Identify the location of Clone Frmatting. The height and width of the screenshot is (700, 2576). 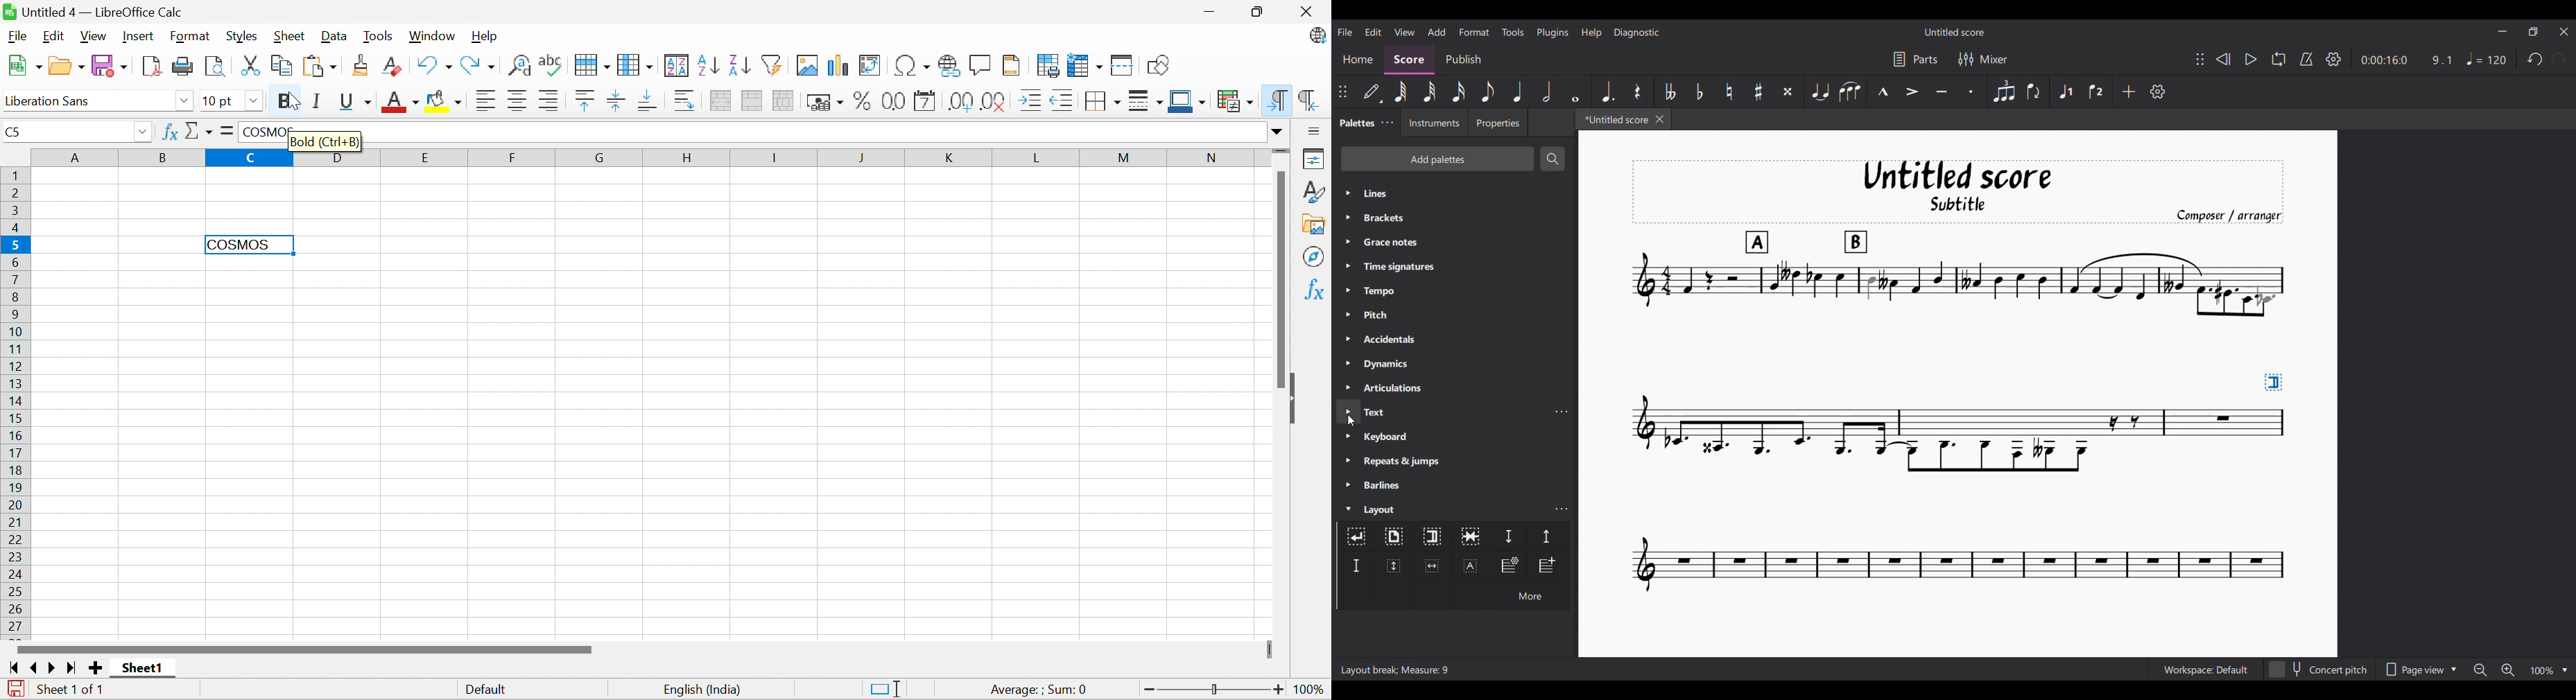
(363, 64).